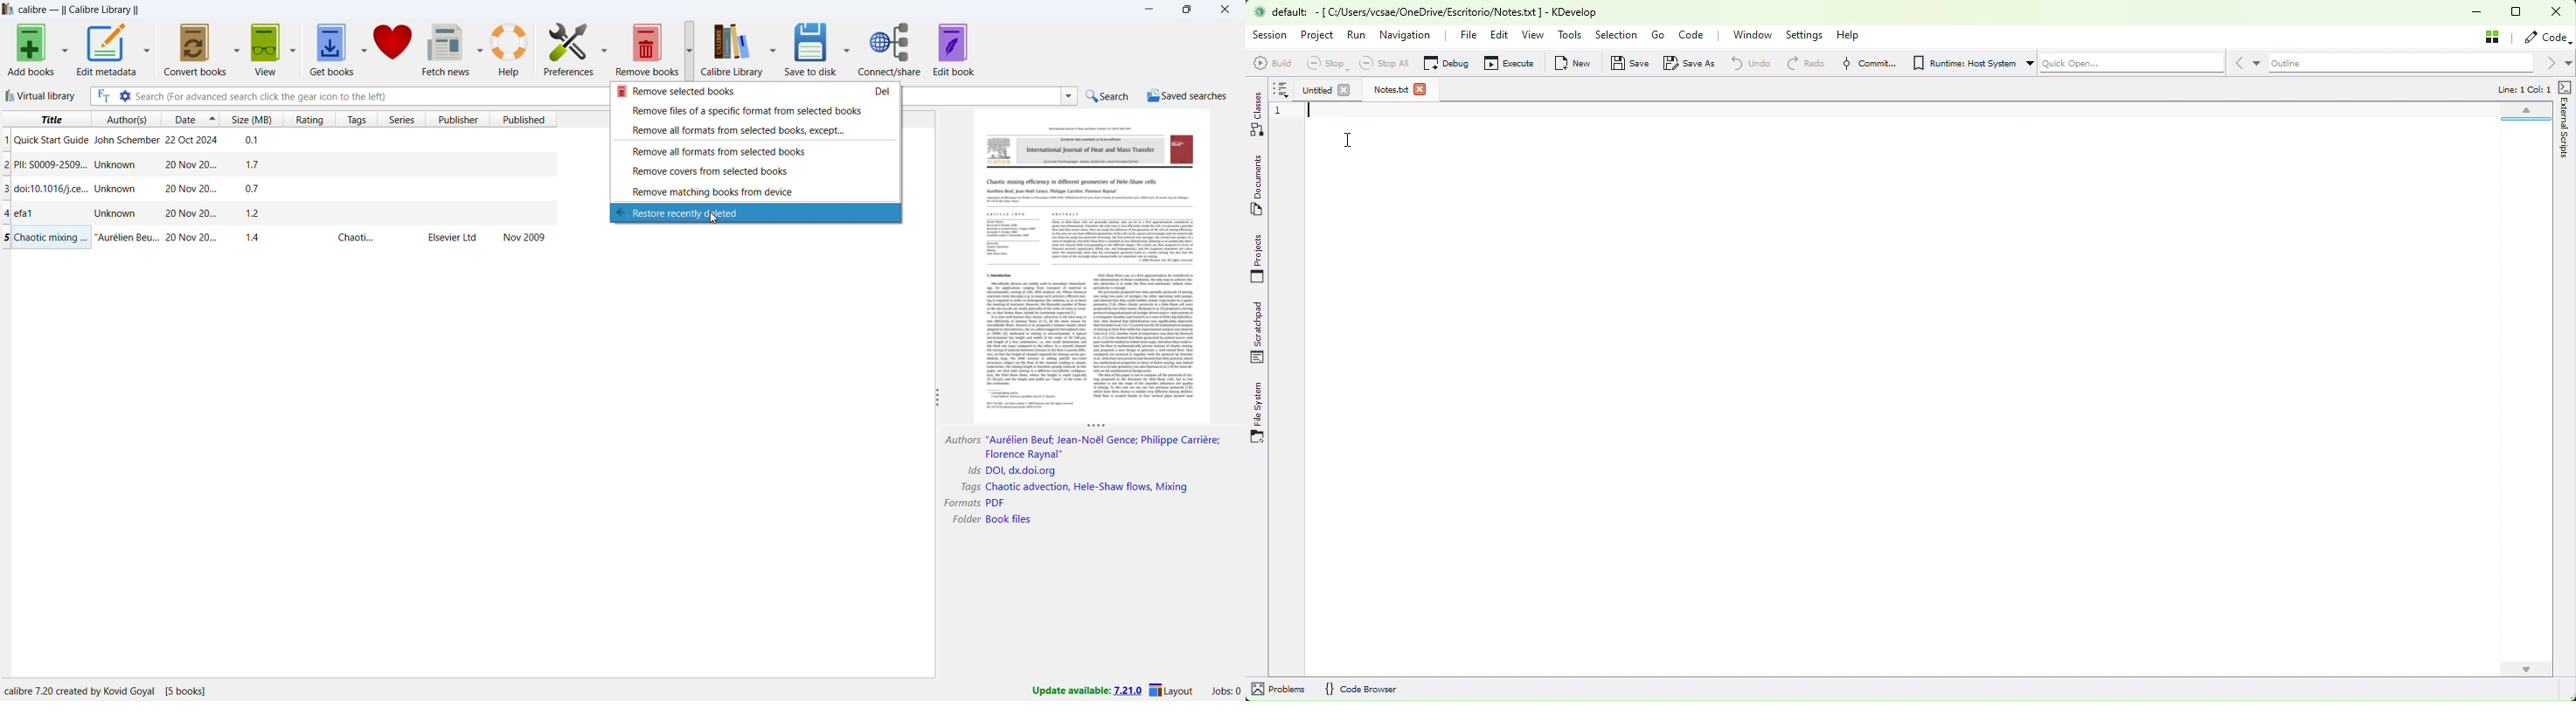 The image size is (2576, 728). I want to click on save to disk, so click(809, 48).